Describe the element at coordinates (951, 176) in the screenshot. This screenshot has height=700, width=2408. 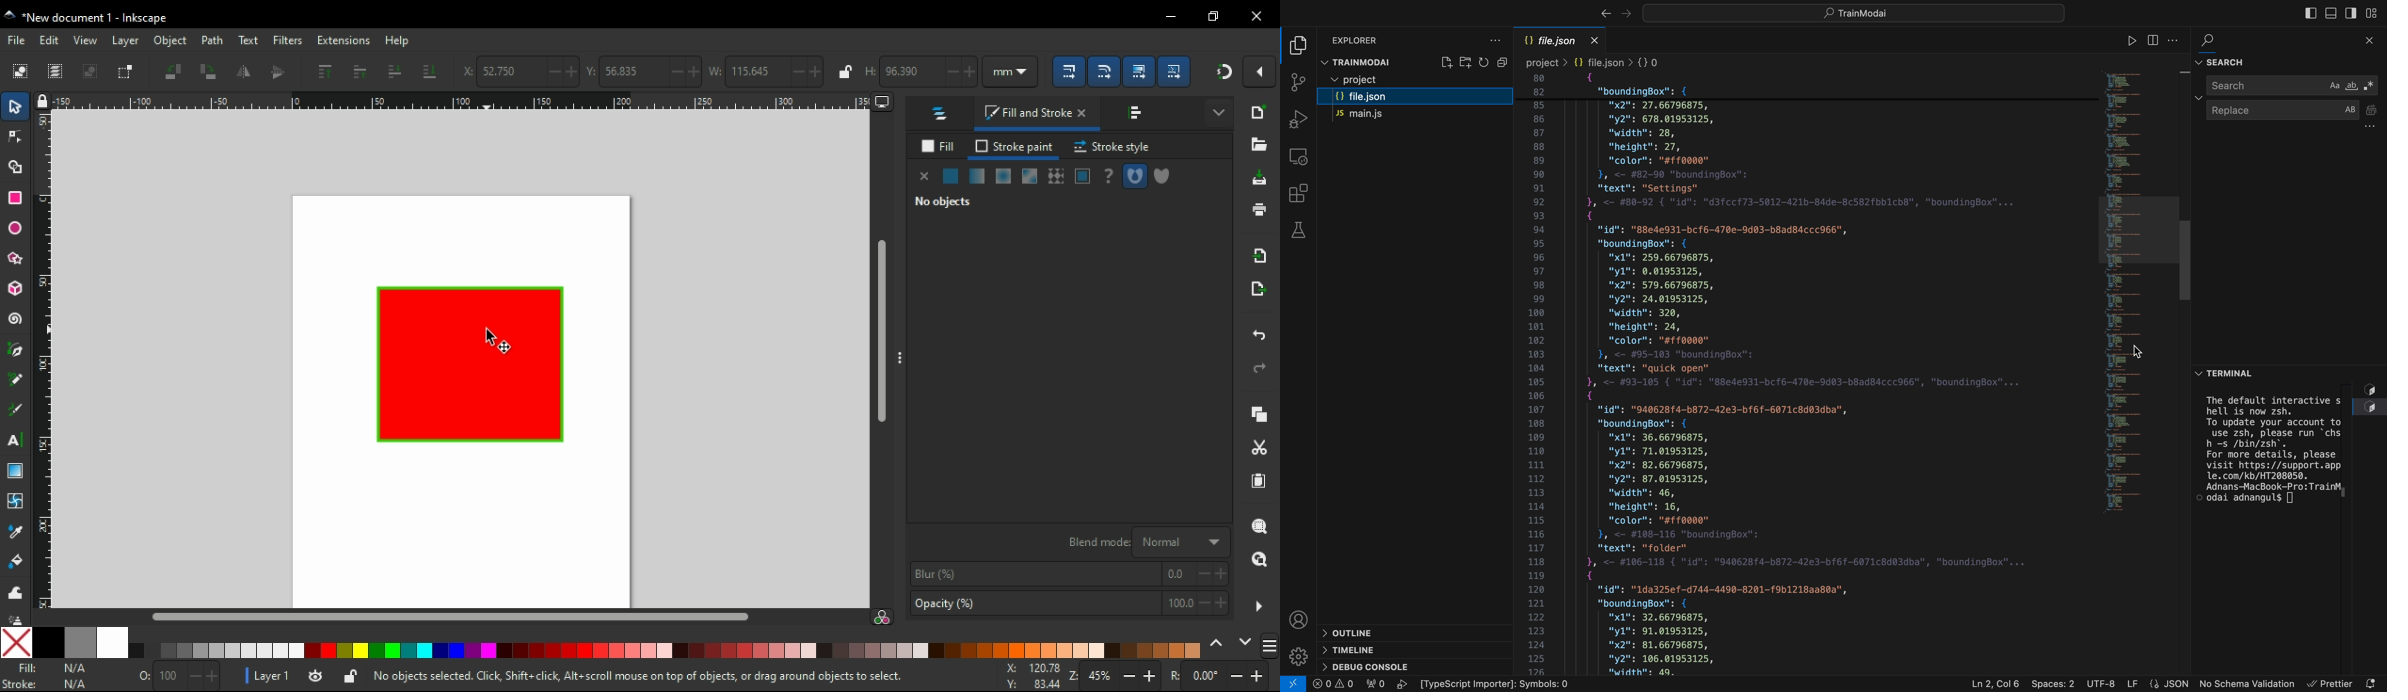
I see `flat color` at that location.